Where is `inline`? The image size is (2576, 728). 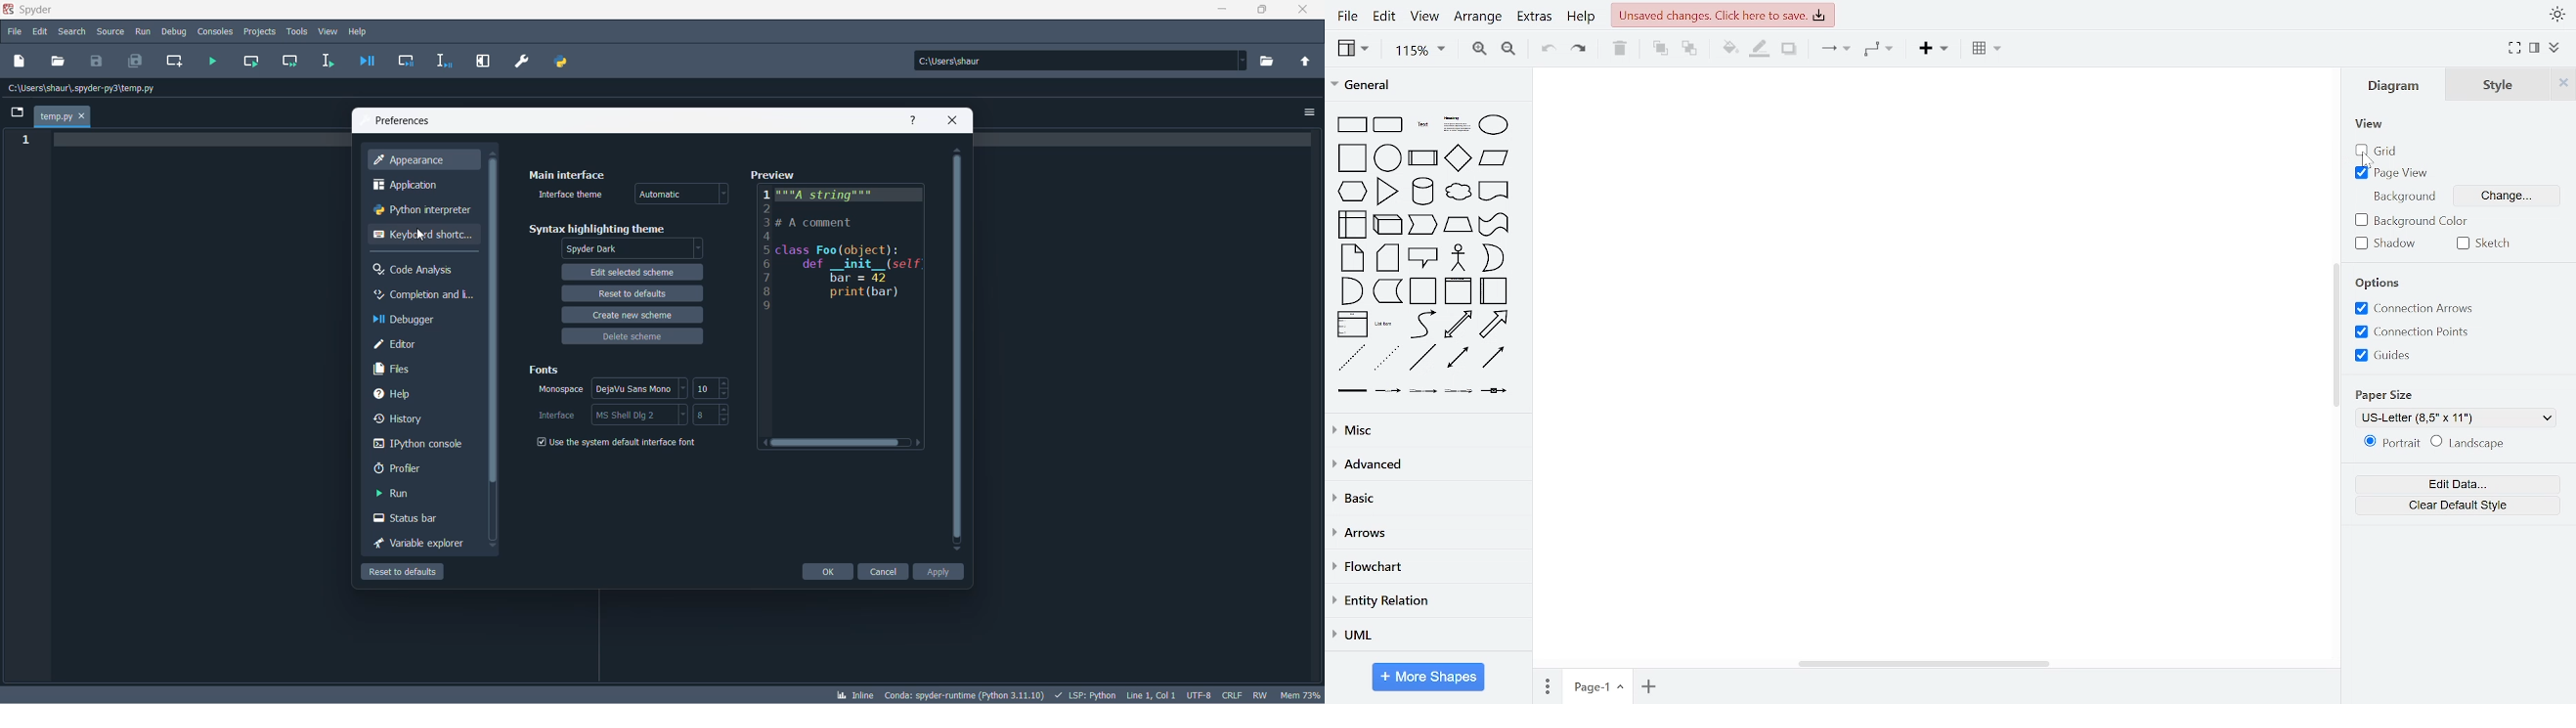 inline is located at coordinates (854, 694).